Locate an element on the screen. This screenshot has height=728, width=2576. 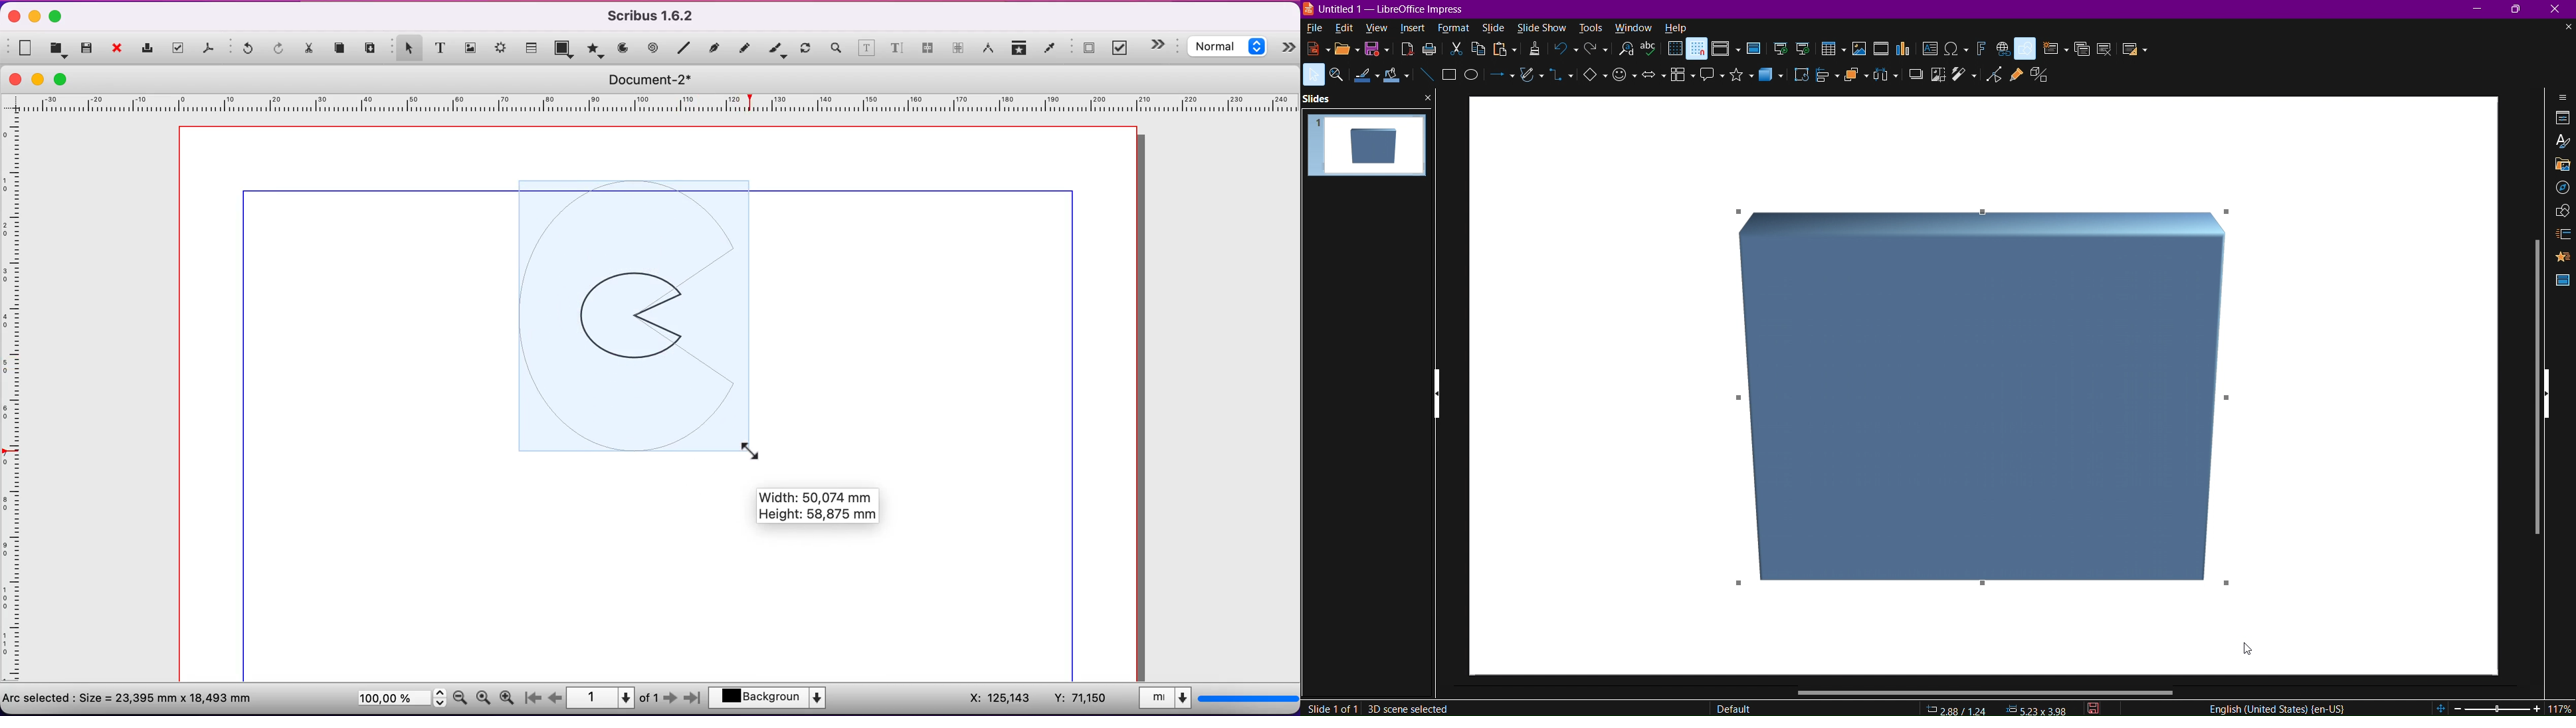
Crop Image is located at coordinates (1935, 78).